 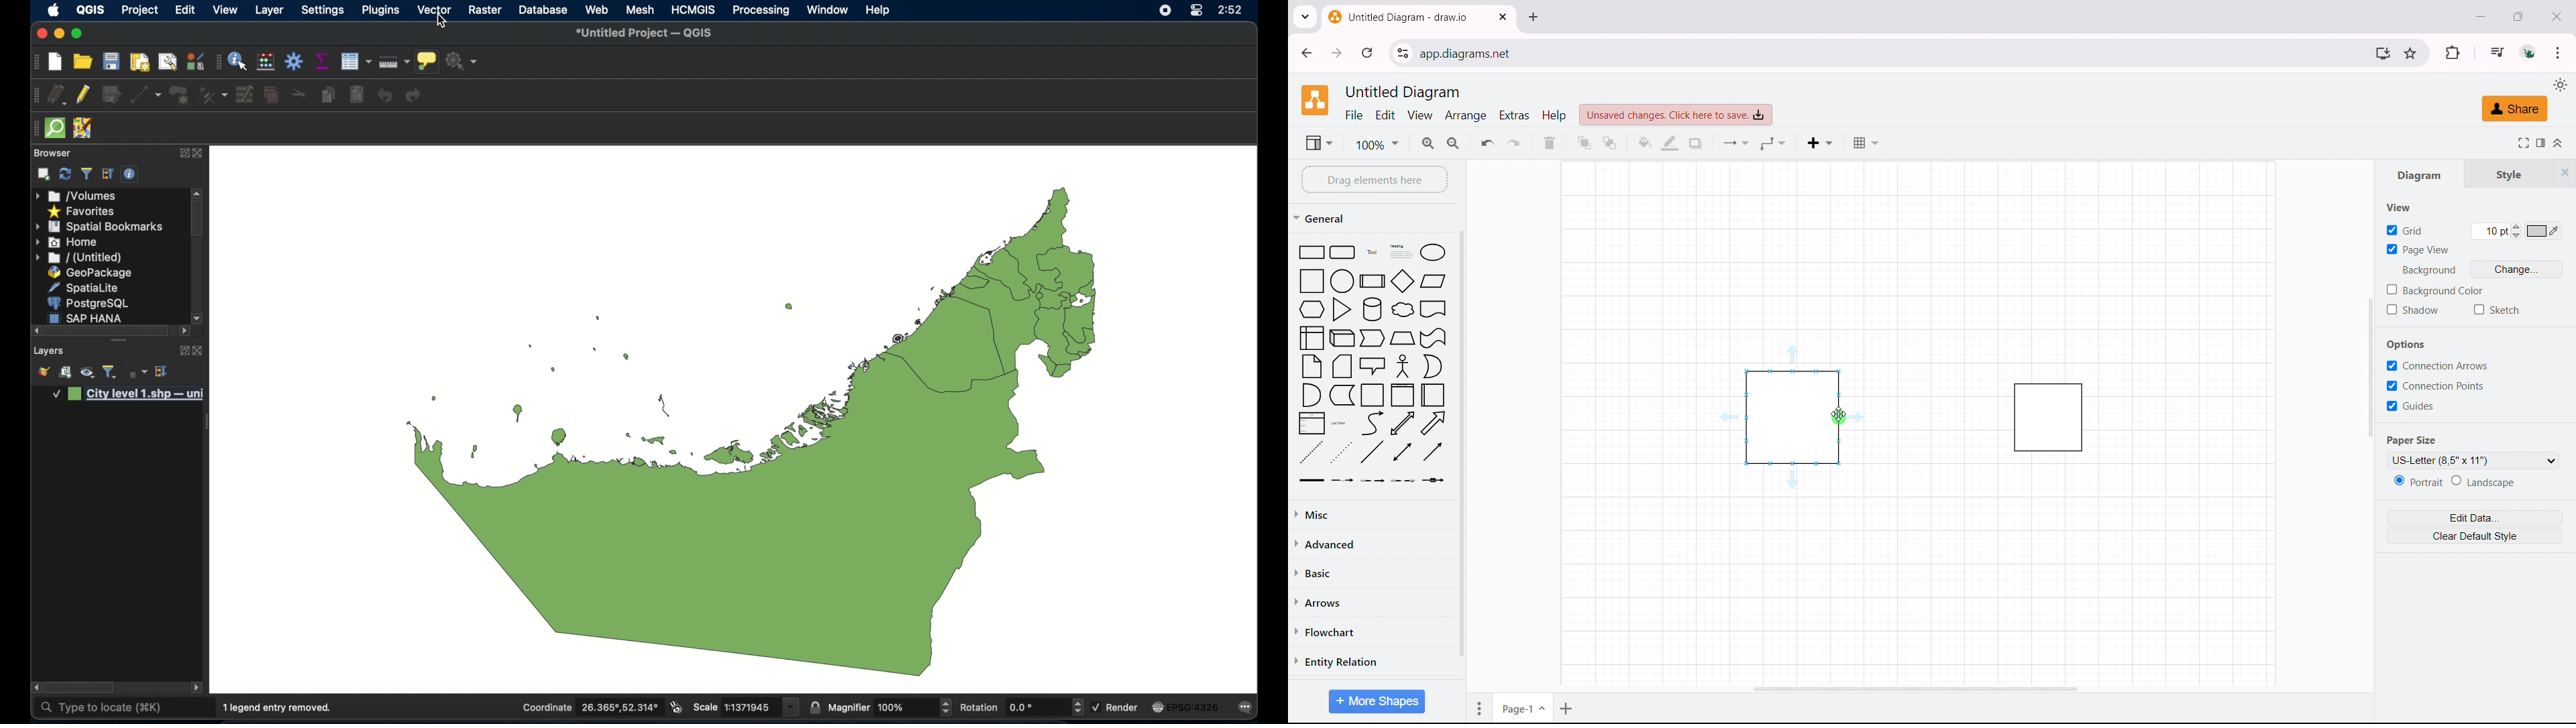 What do you see at coordinates (86, 174) in the screenshot?
I see `filter legend` at bounding box center [86, 174].